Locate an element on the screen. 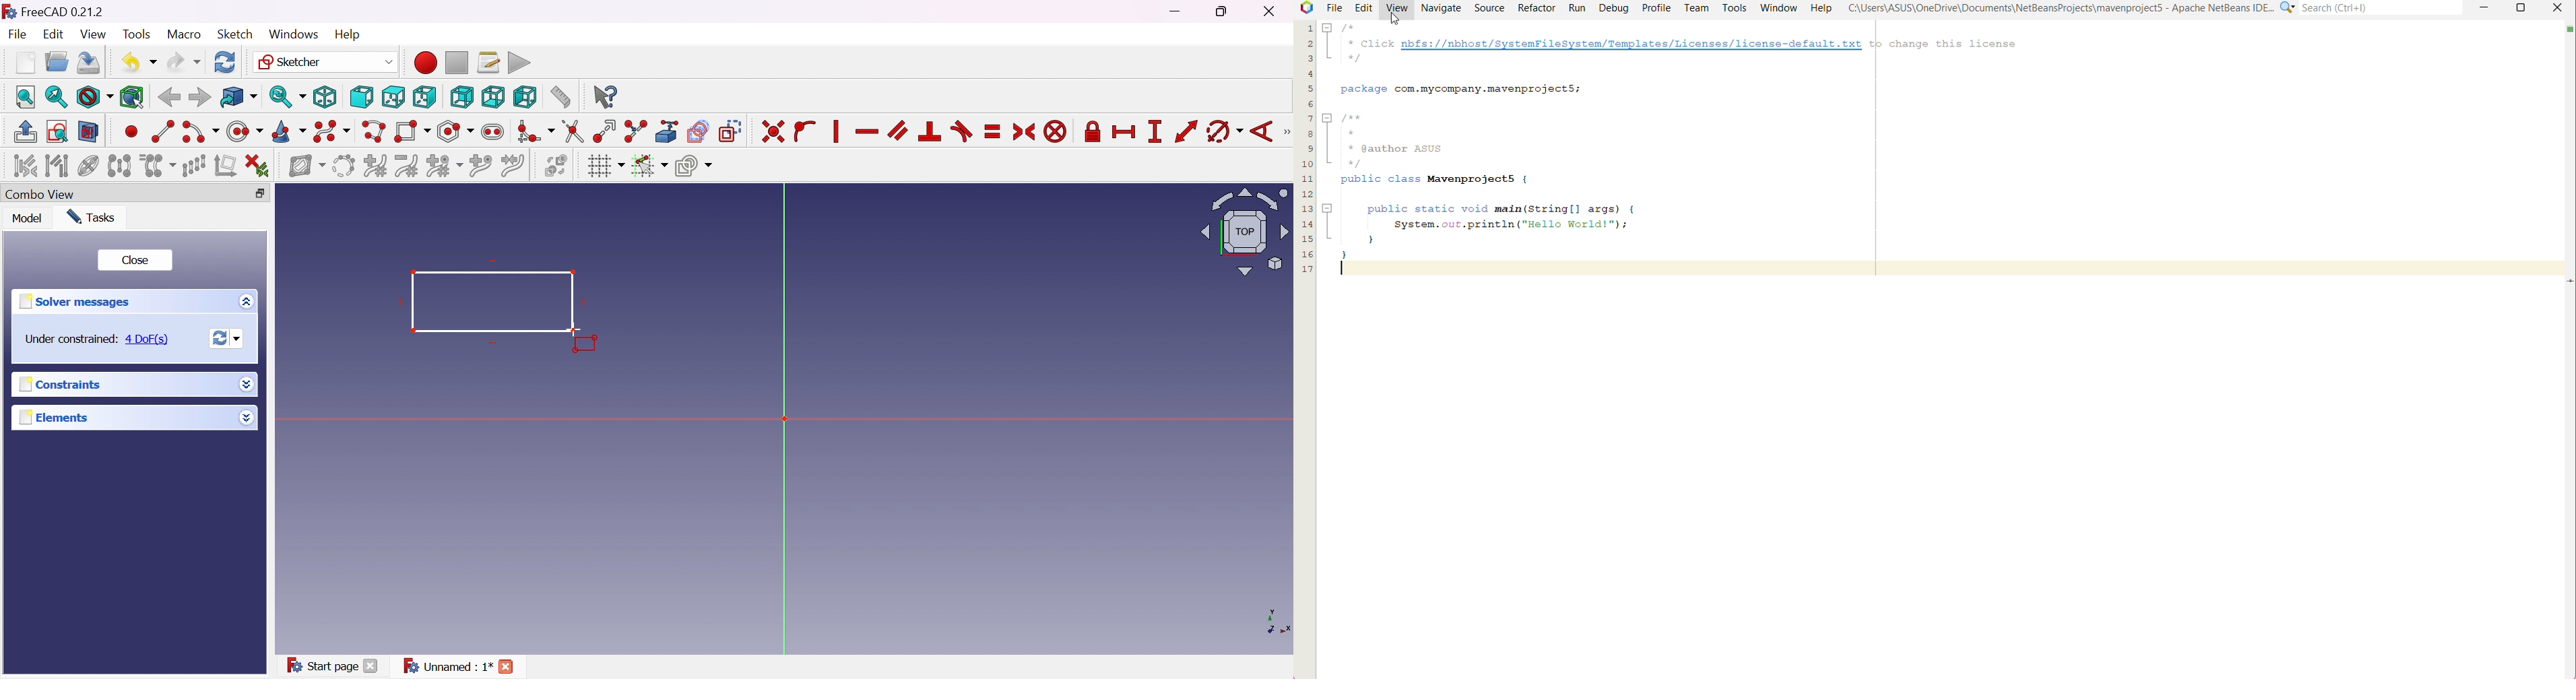 The width and height of the screenshot is (2576, 700). Show/hide B-spline information layer is located at coordinates (307, 167).